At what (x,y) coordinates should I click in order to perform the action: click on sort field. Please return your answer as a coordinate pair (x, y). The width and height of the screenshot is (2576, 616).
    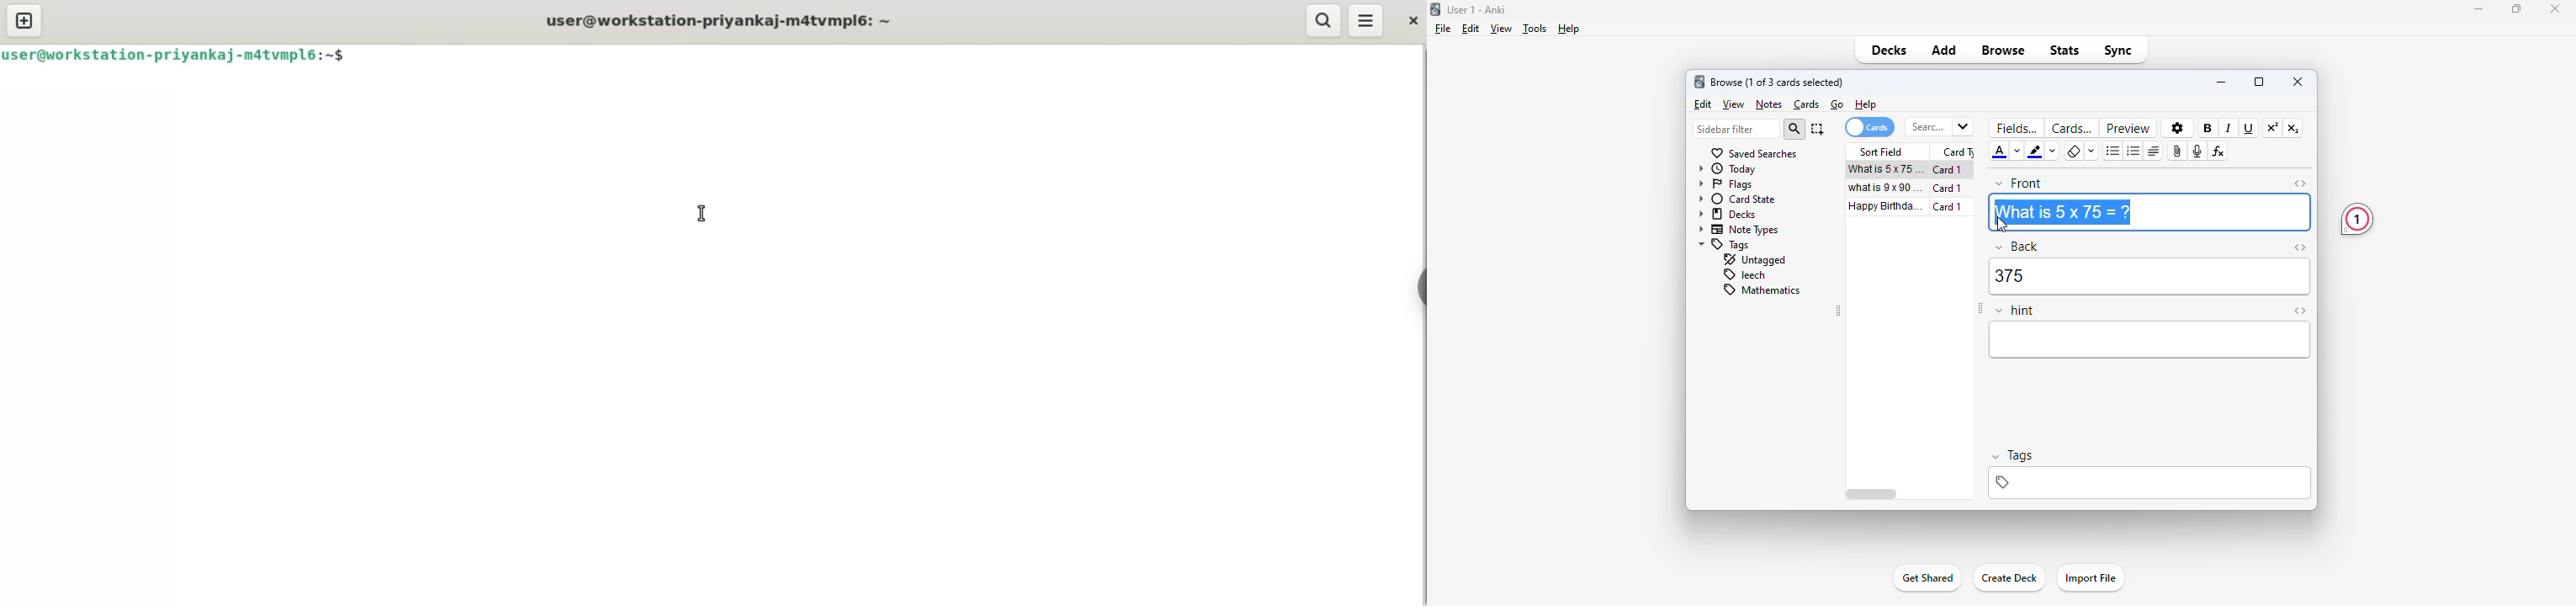
    Looking at the image, I should click on (1882, 152).